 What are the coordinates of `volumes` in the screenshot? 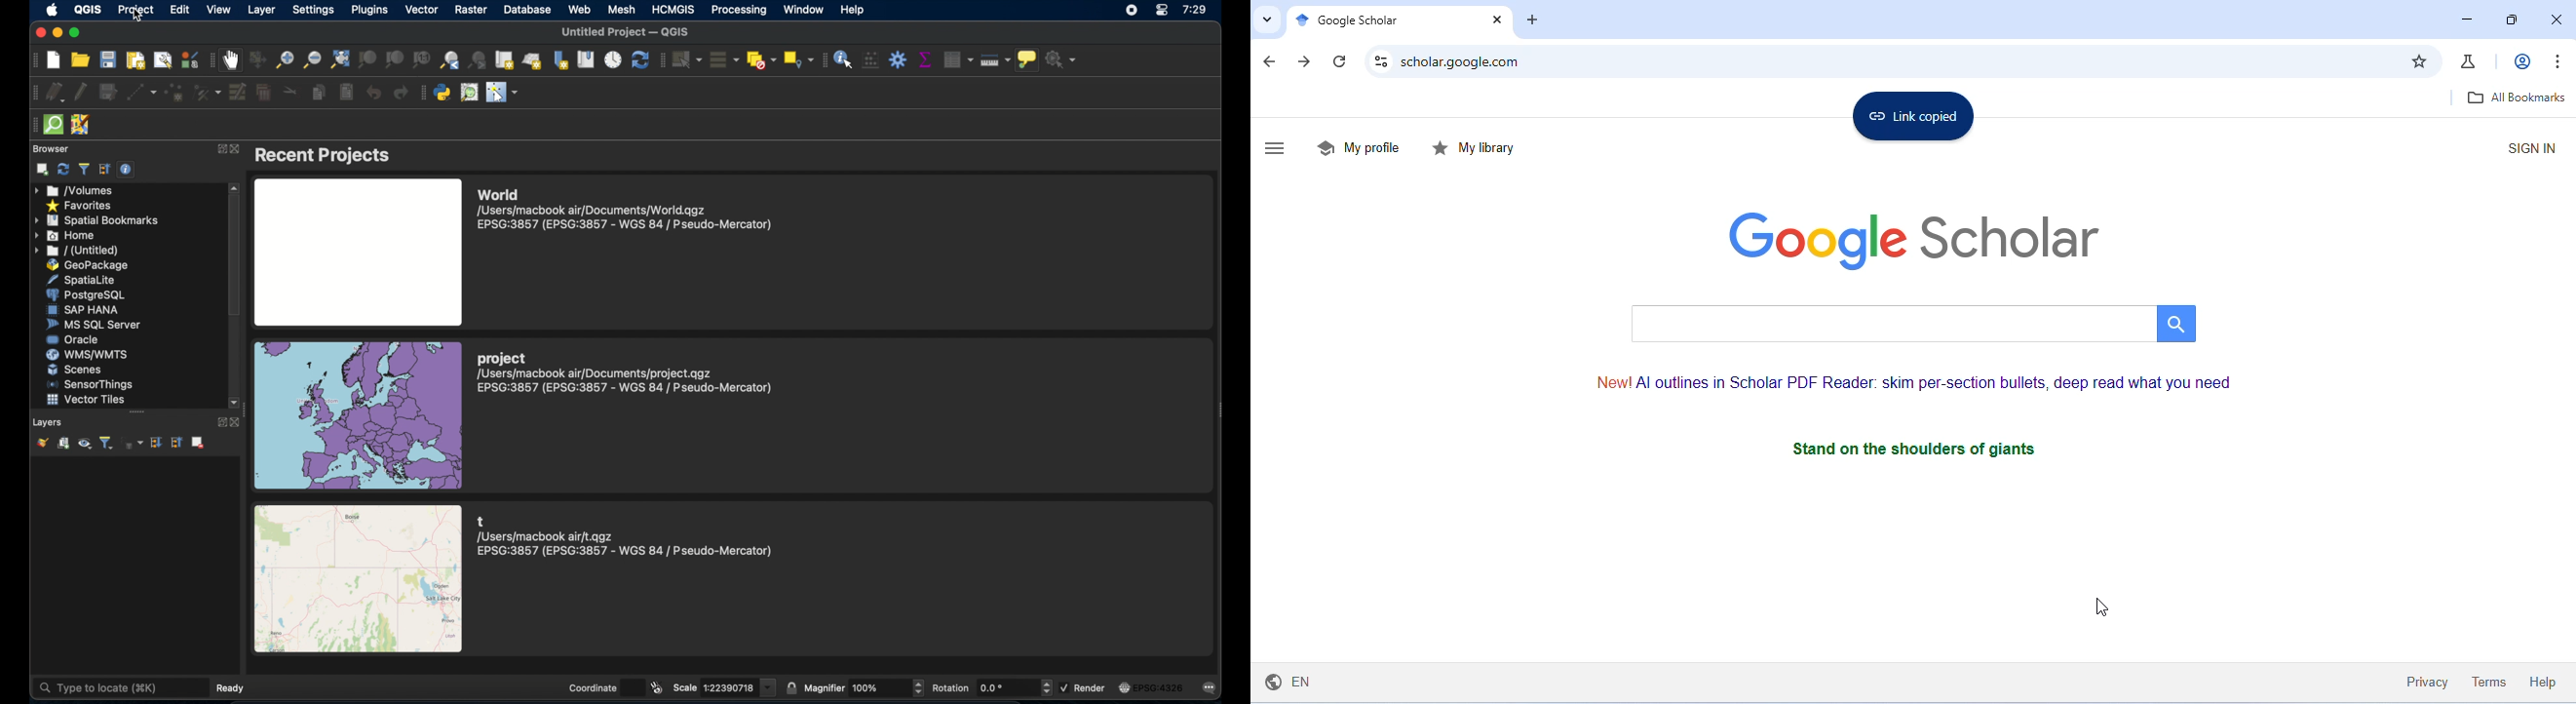 It's located at (78, 190).